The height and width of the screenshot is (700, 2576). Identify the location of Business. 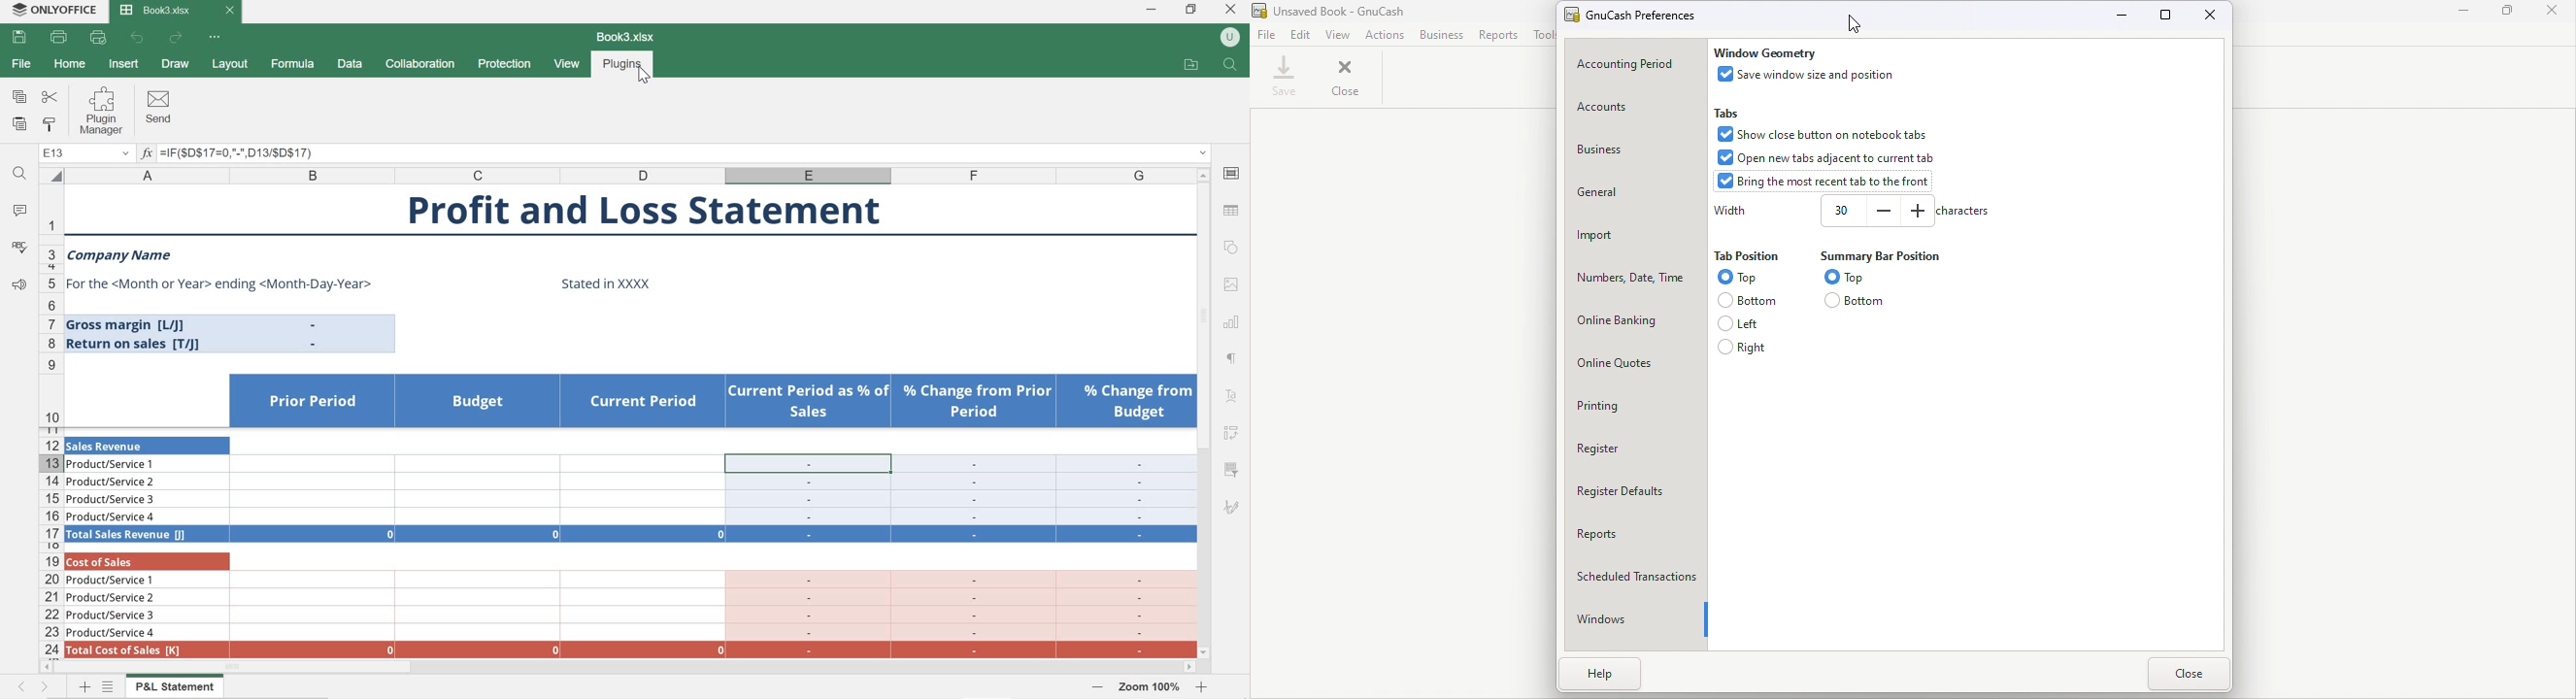
(1629, 155).